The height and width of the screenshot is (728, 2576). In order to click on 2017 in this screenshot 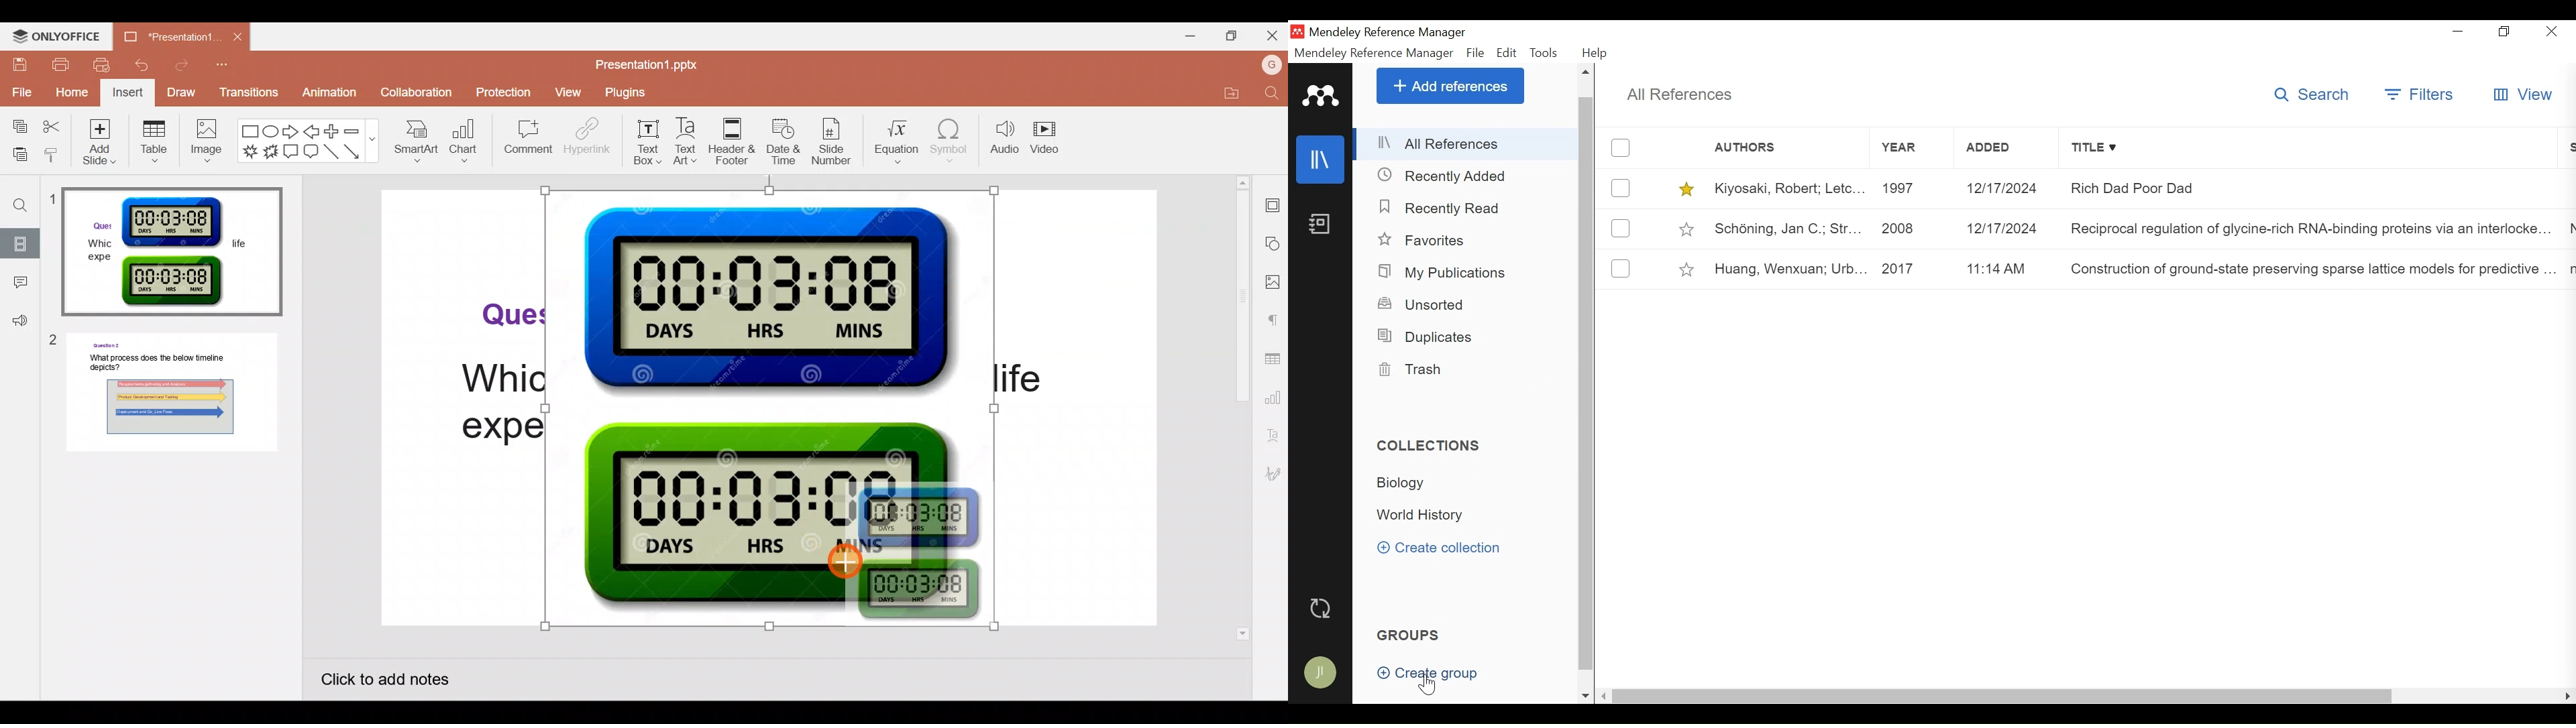, I will do `click(1913, 269)`.